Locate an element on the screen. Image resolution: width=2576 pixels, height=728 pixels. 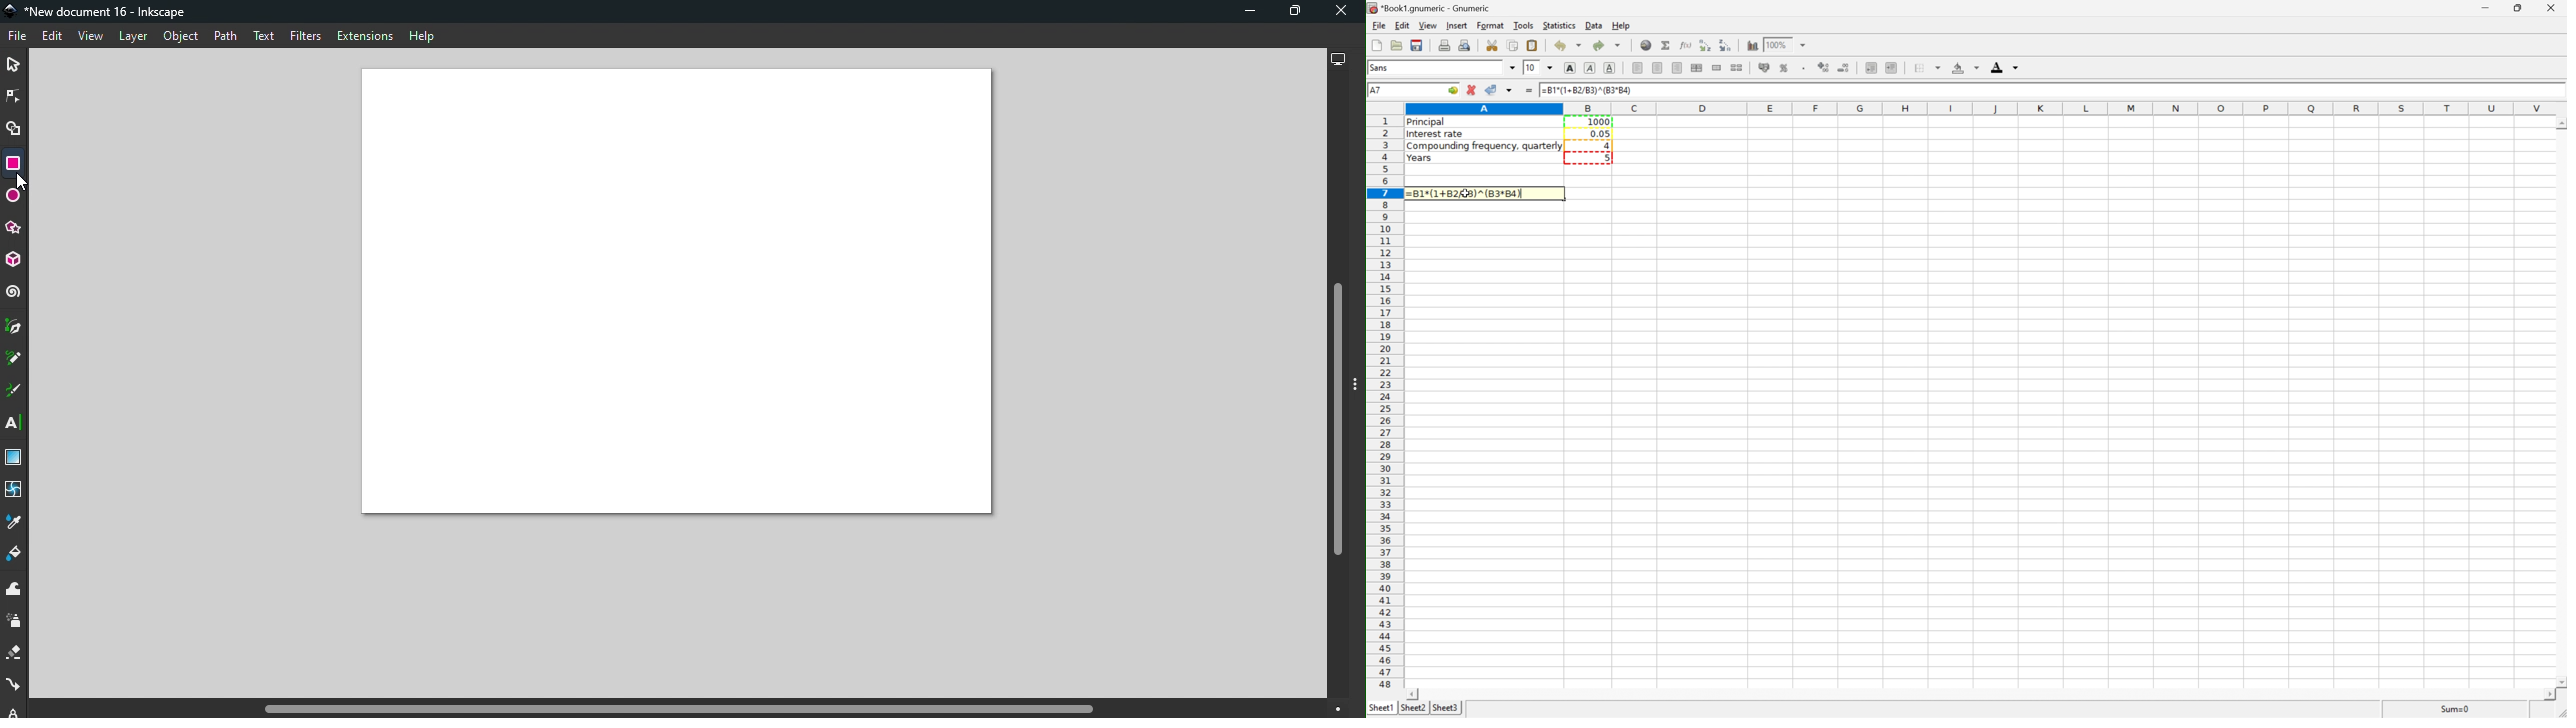
foreground is located at coordinates (2003, 67).